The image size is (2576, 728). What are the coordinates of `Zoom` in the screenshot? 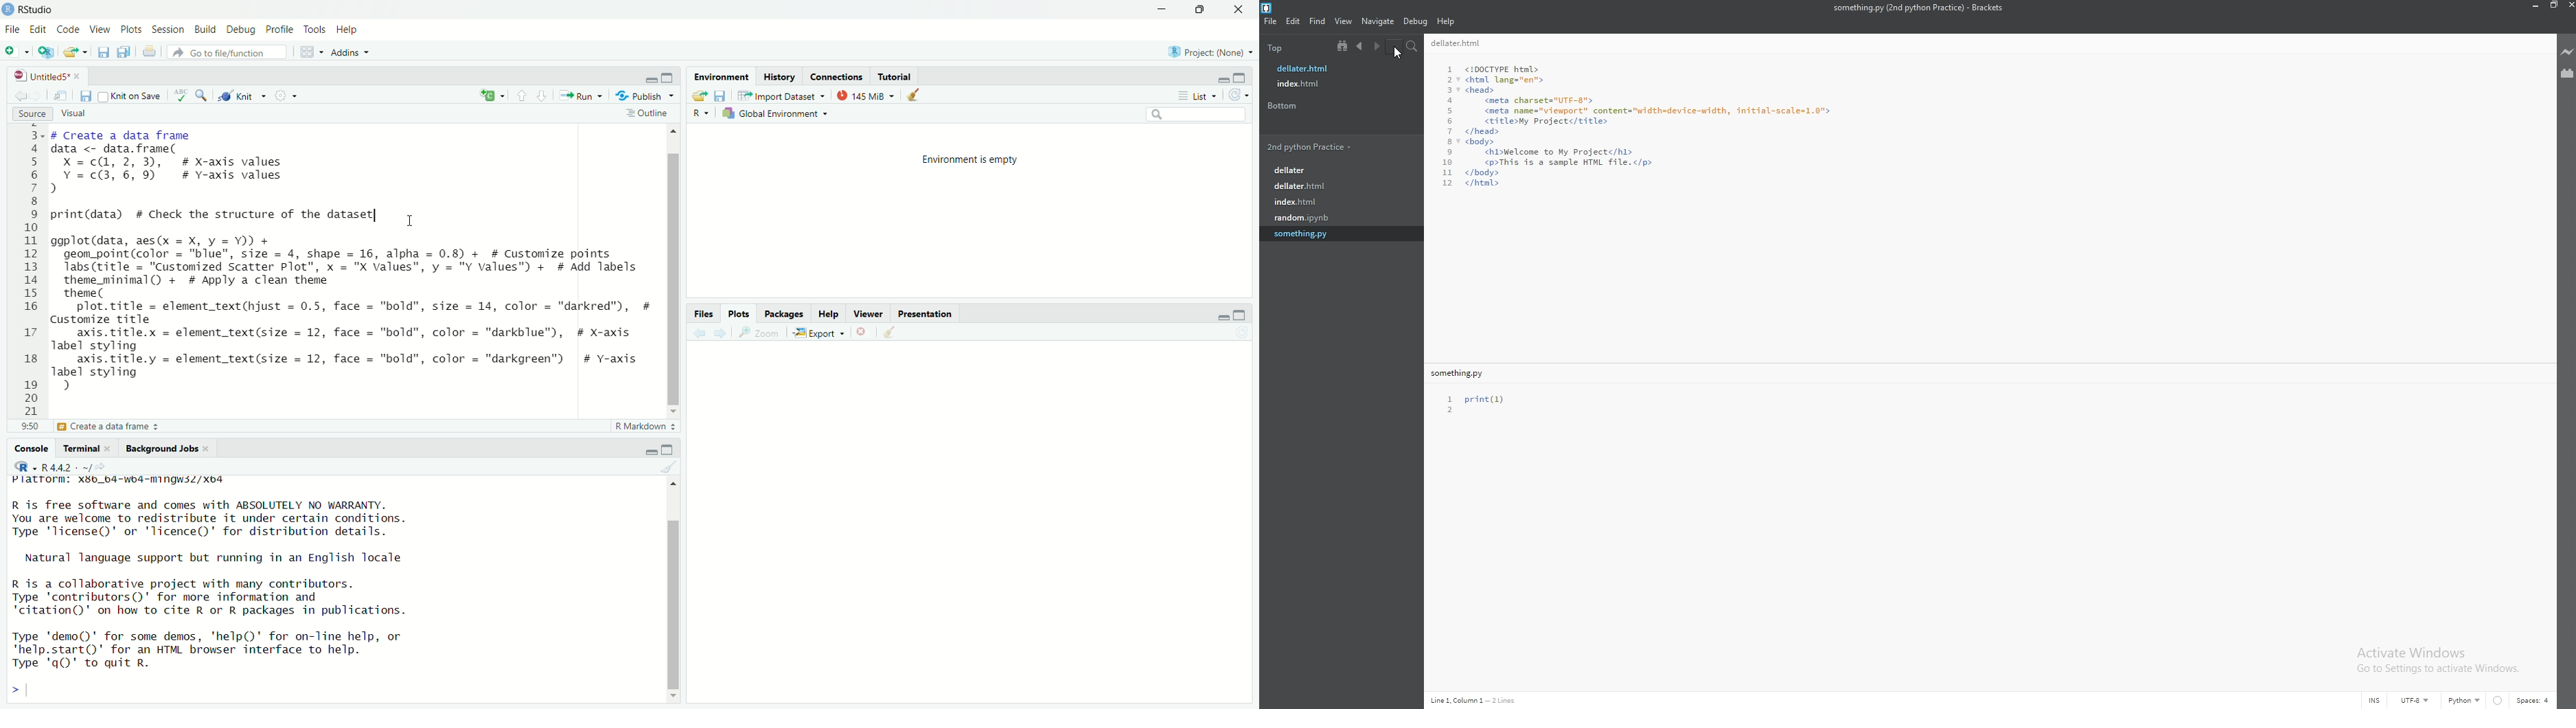 It's located at (758, 333).